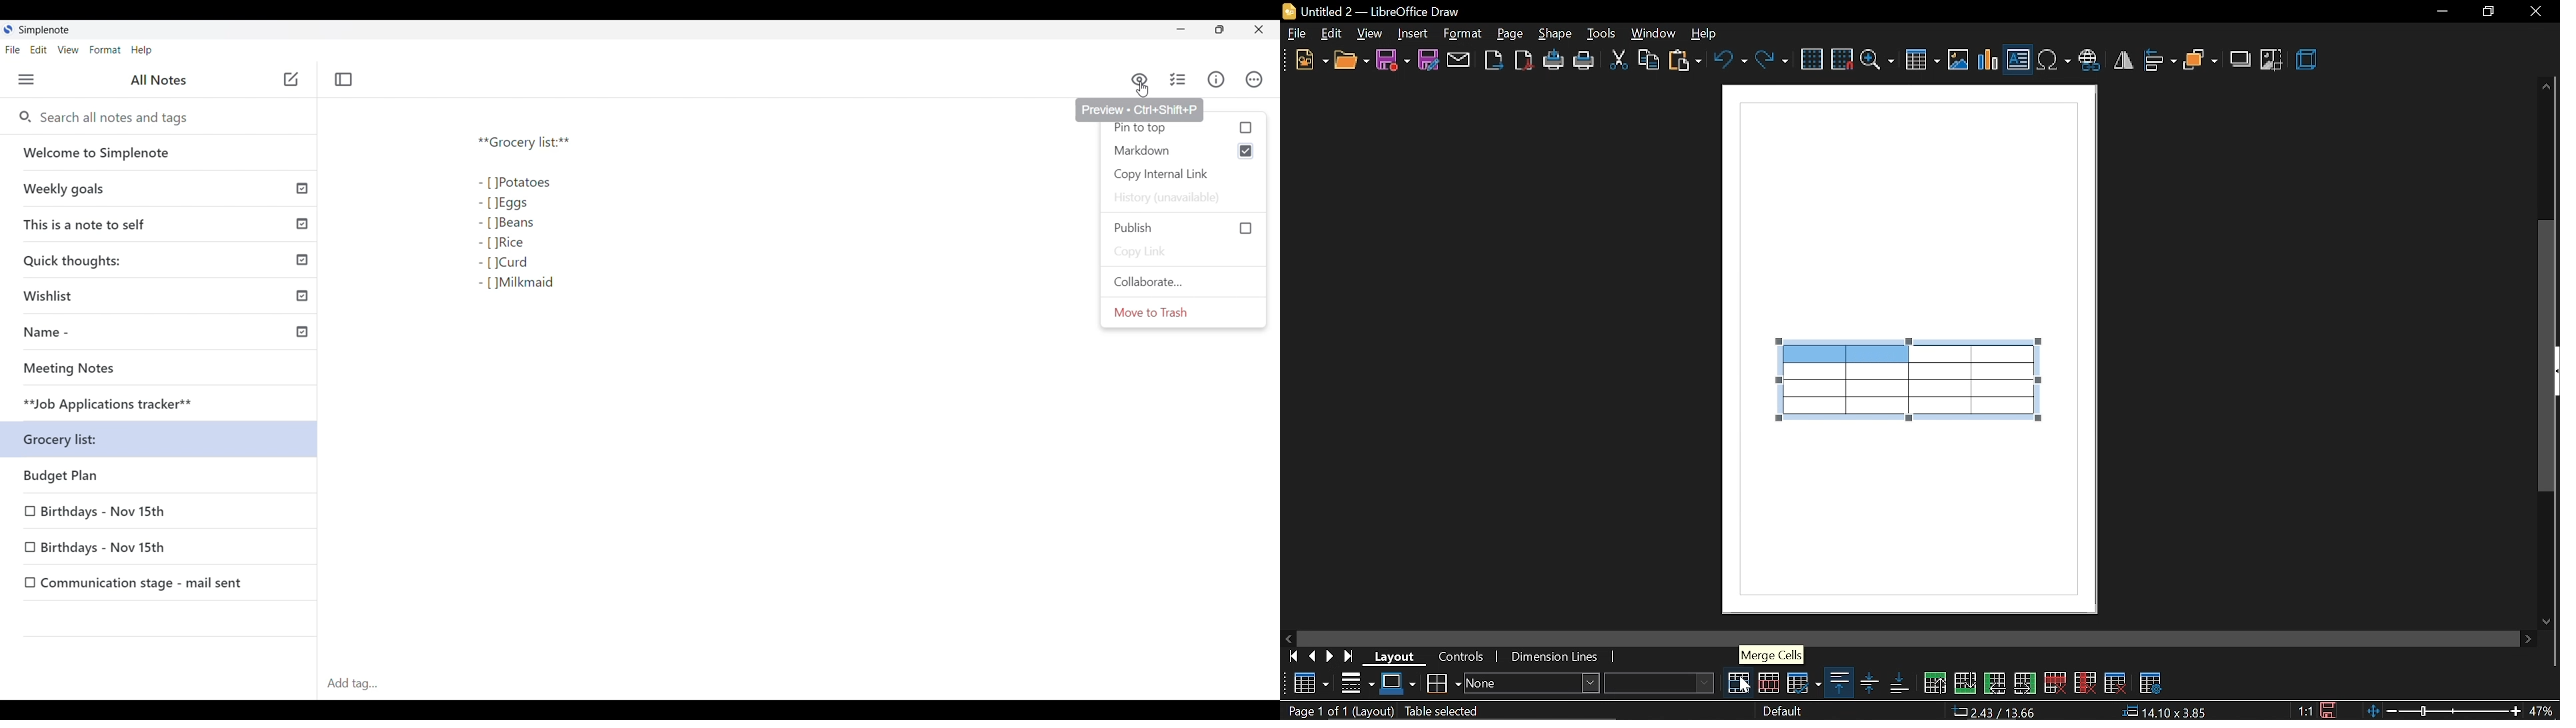  What do you see at coordinates (1443, 682) in the screenshot?
I see `borders` at bounding box center [1443, 682].